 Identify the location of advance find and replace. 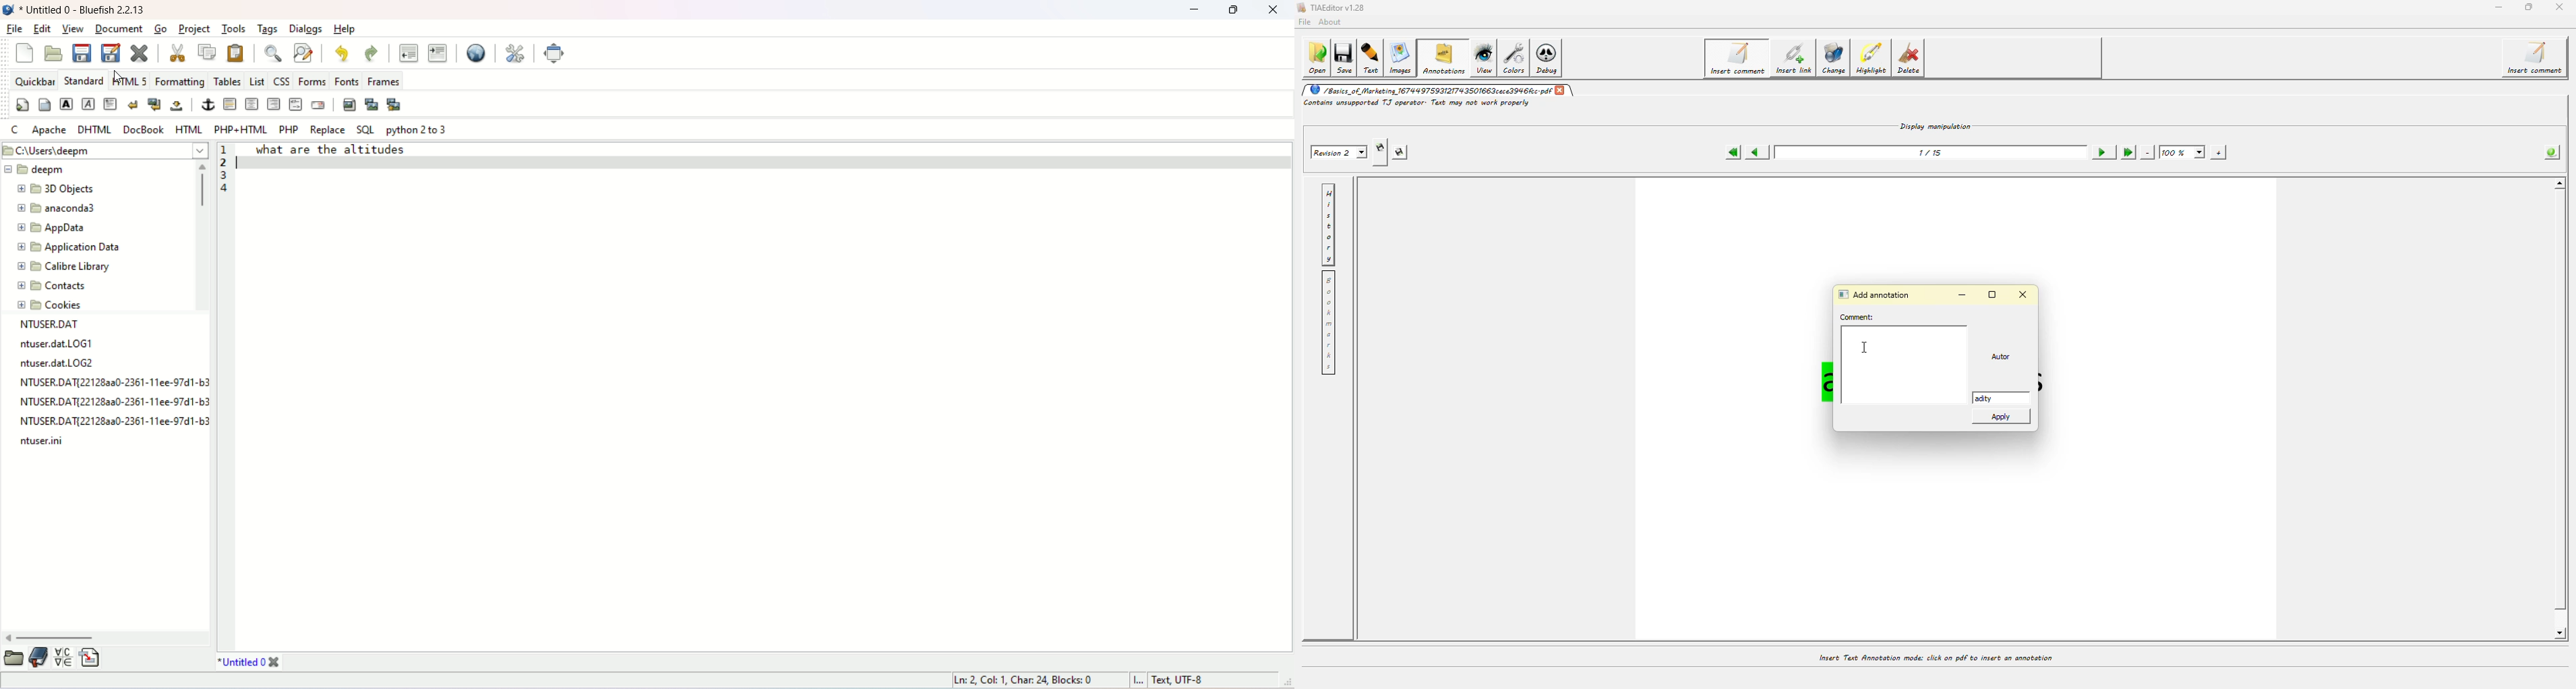
(303, 55).